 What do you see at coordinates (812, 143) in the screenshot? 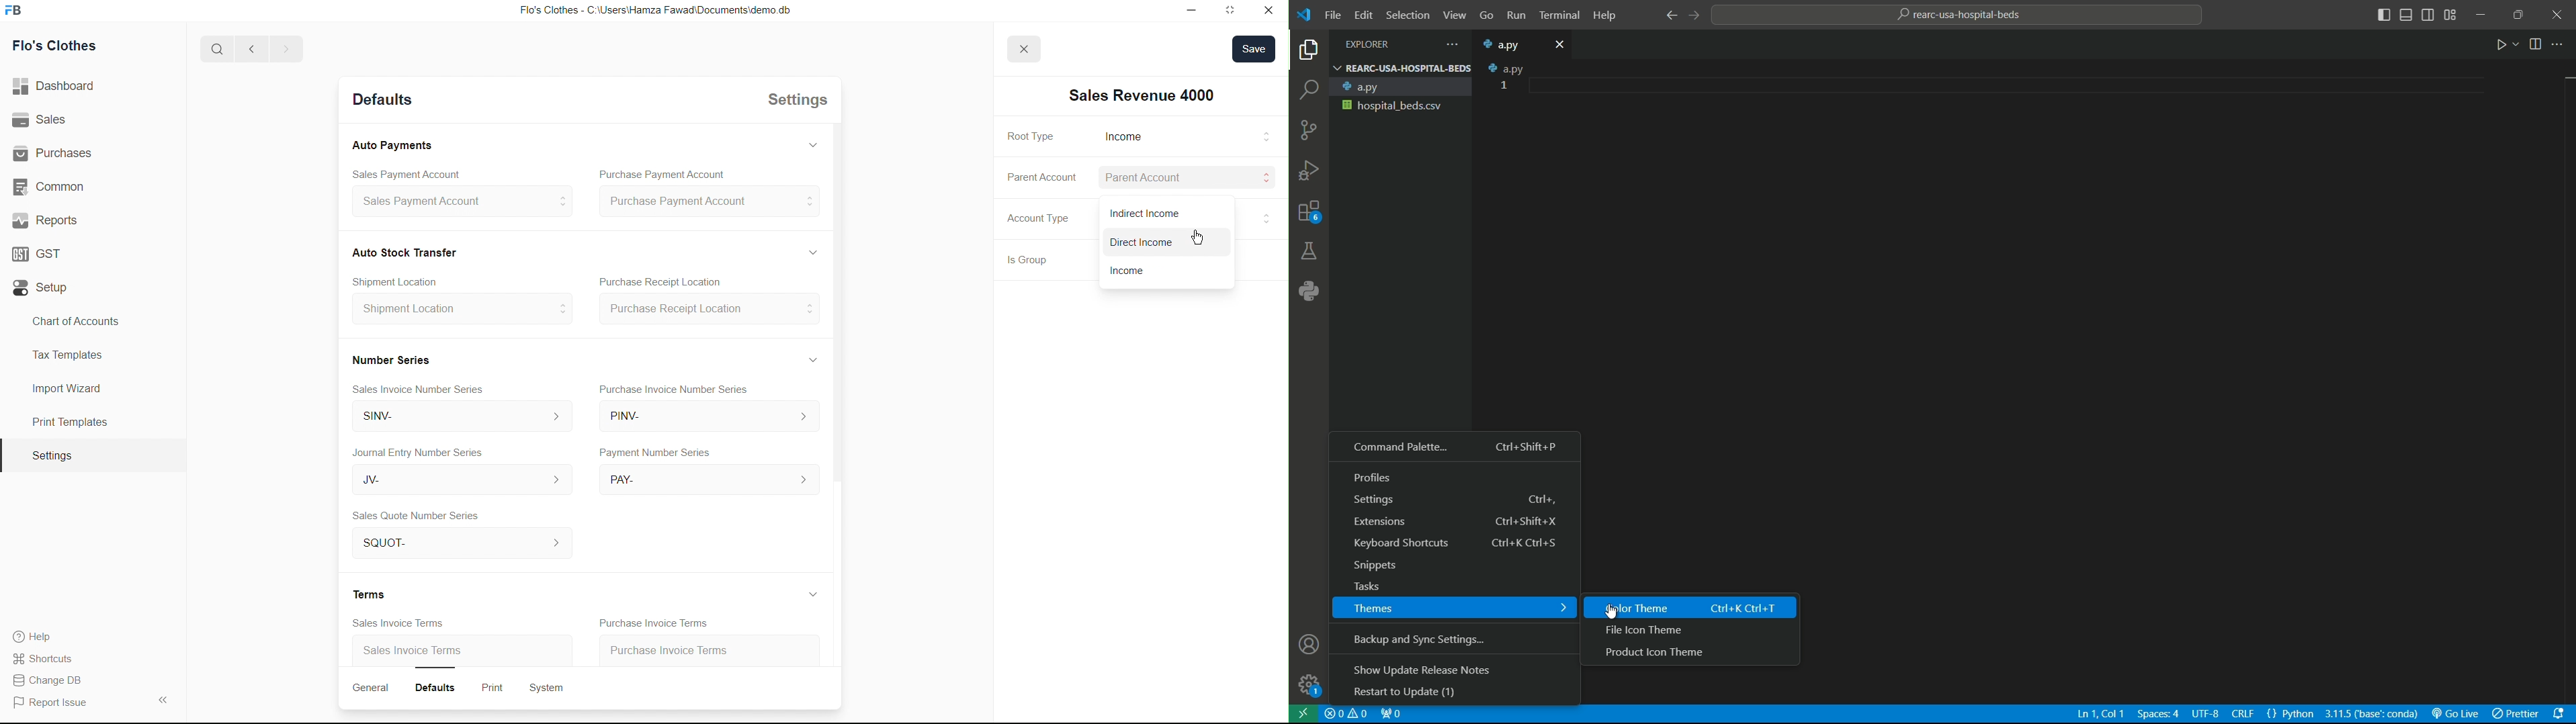
I see `Hide ` at bounding box center [812, 143].